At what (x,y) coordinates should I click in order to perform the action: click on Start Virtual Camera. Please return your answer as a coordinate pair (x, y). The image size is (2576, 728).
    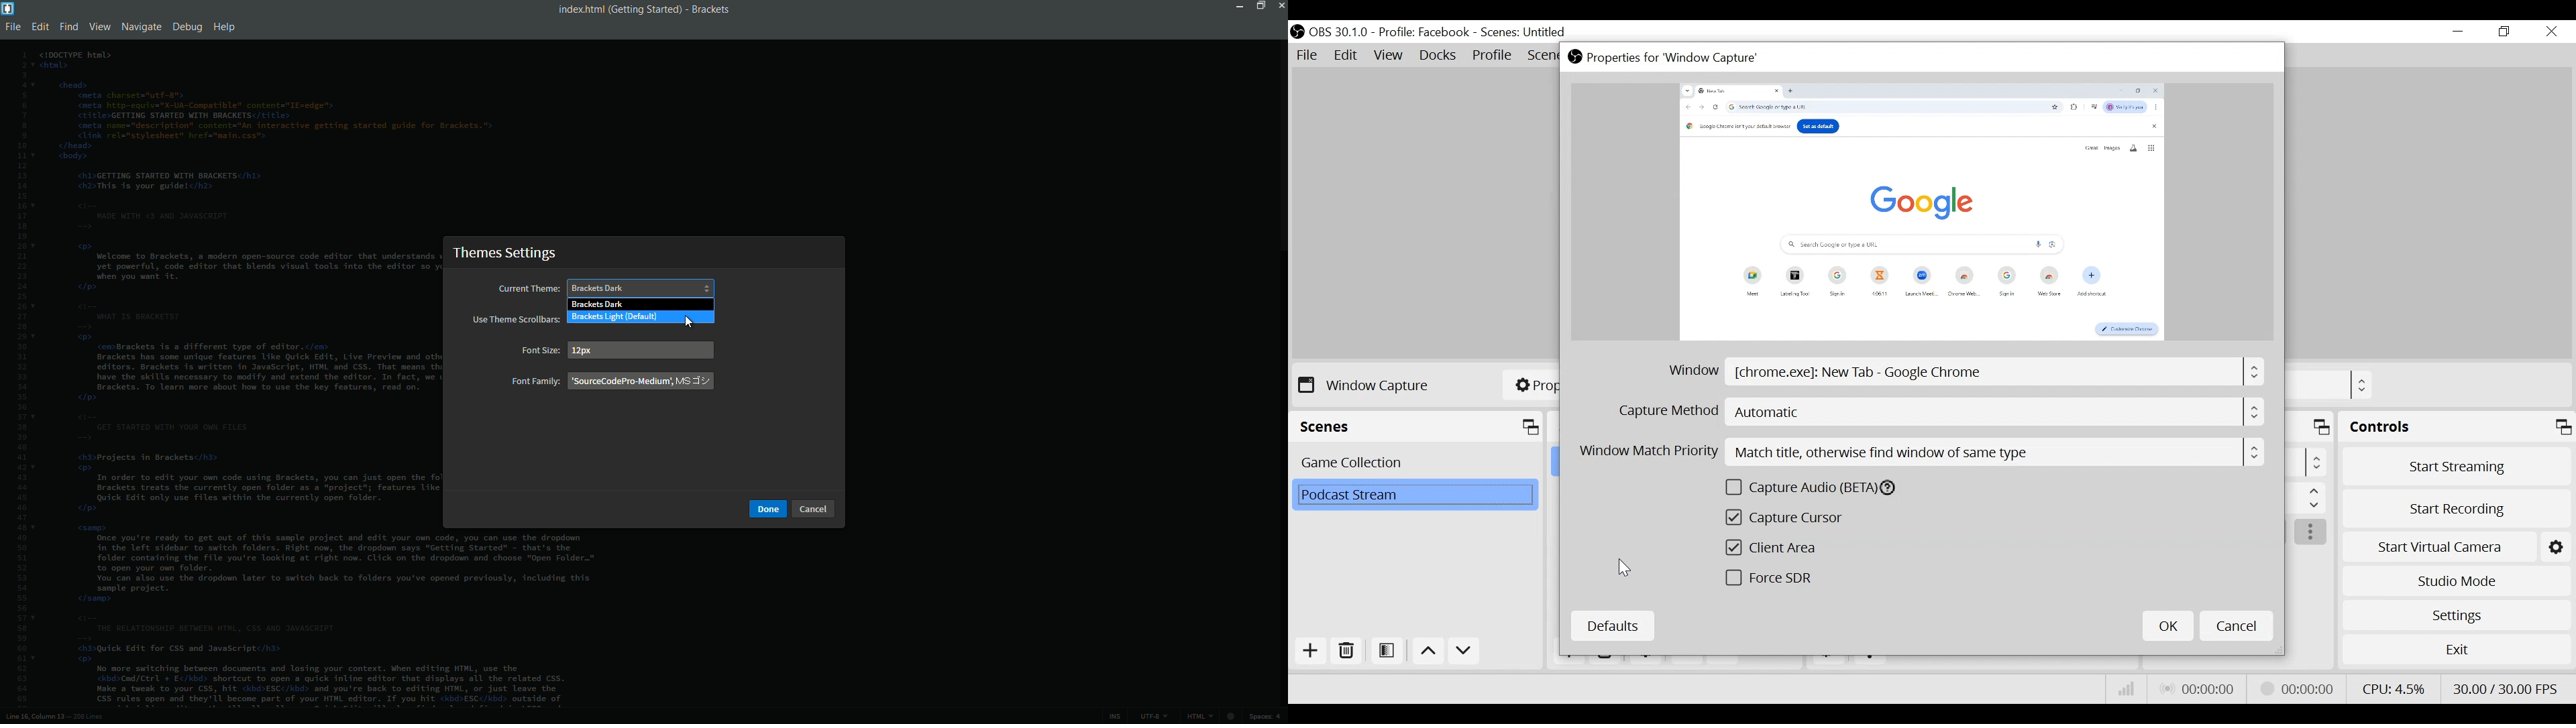
    Looking at the image, I should click on (2454, 546).